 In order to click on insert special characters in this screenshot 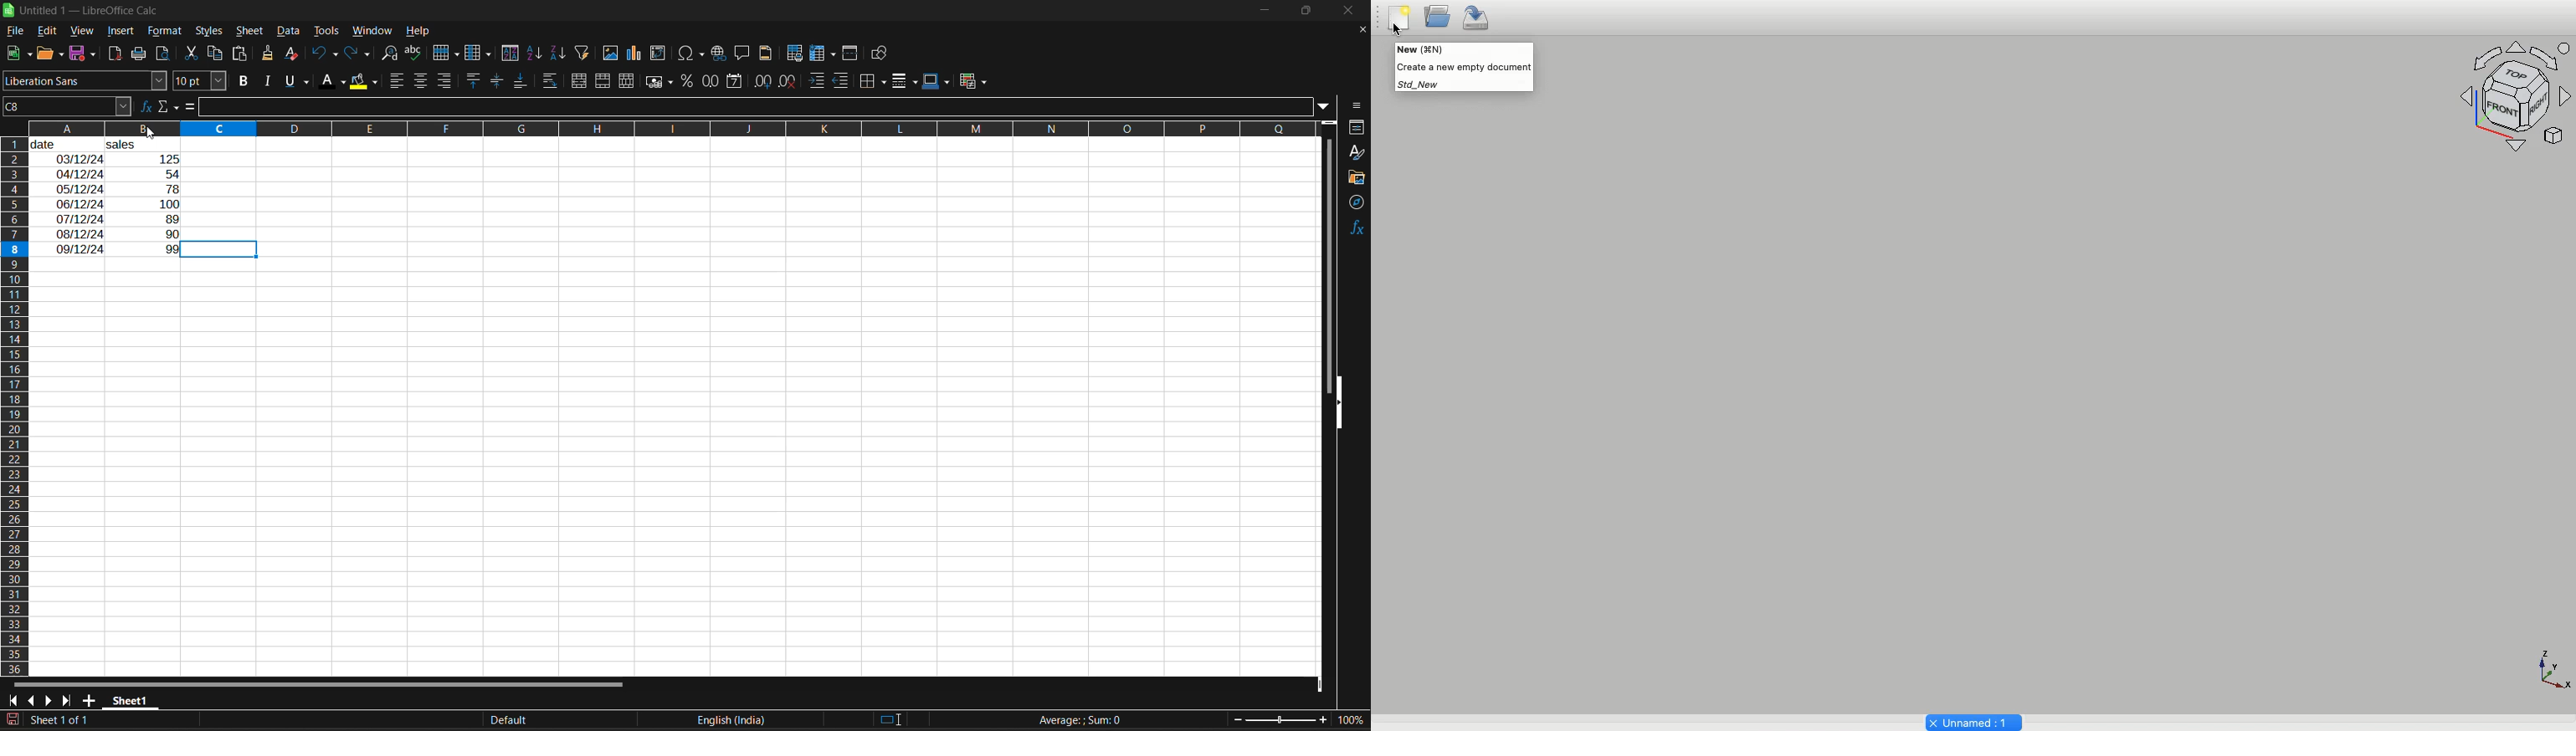, I will do `click(692, 55)`.